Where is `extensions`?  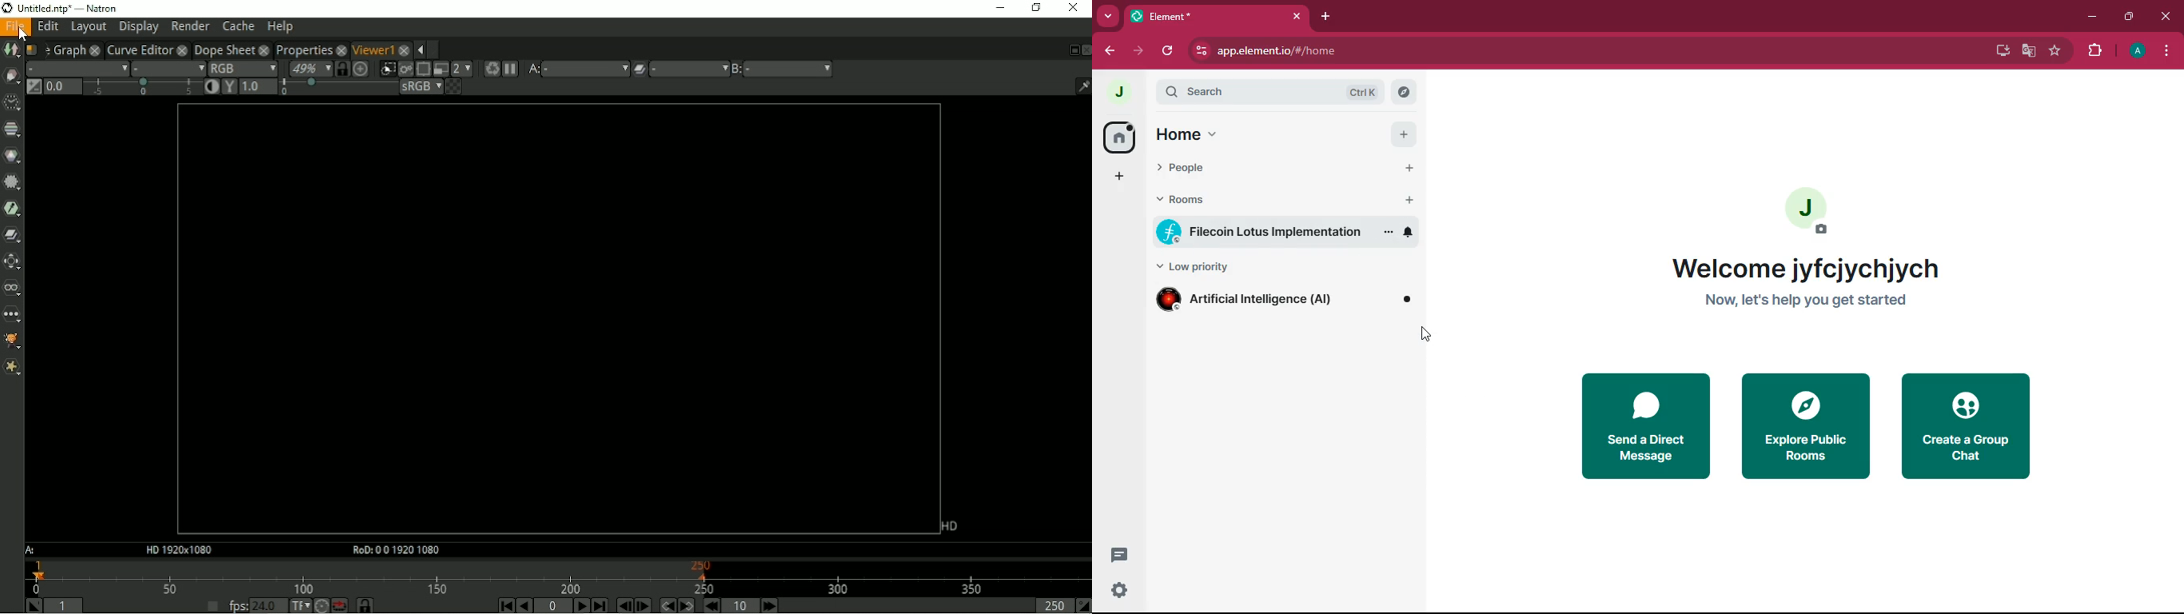 extensions is located at coordinates (2095, 52).